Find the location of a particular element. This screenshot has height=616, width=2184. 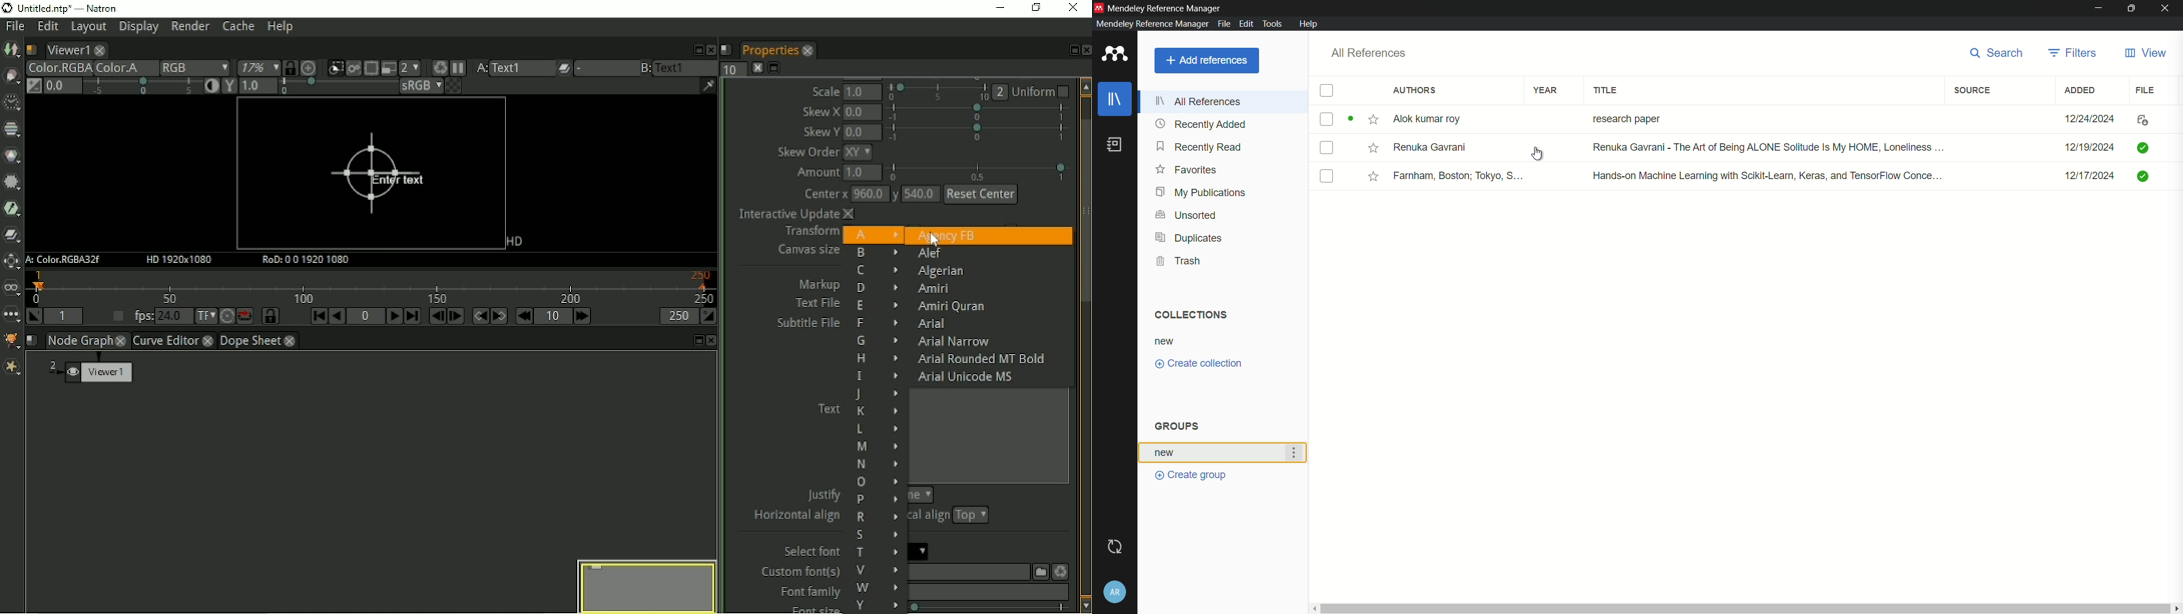

book is located at coordinates (1115, 144).